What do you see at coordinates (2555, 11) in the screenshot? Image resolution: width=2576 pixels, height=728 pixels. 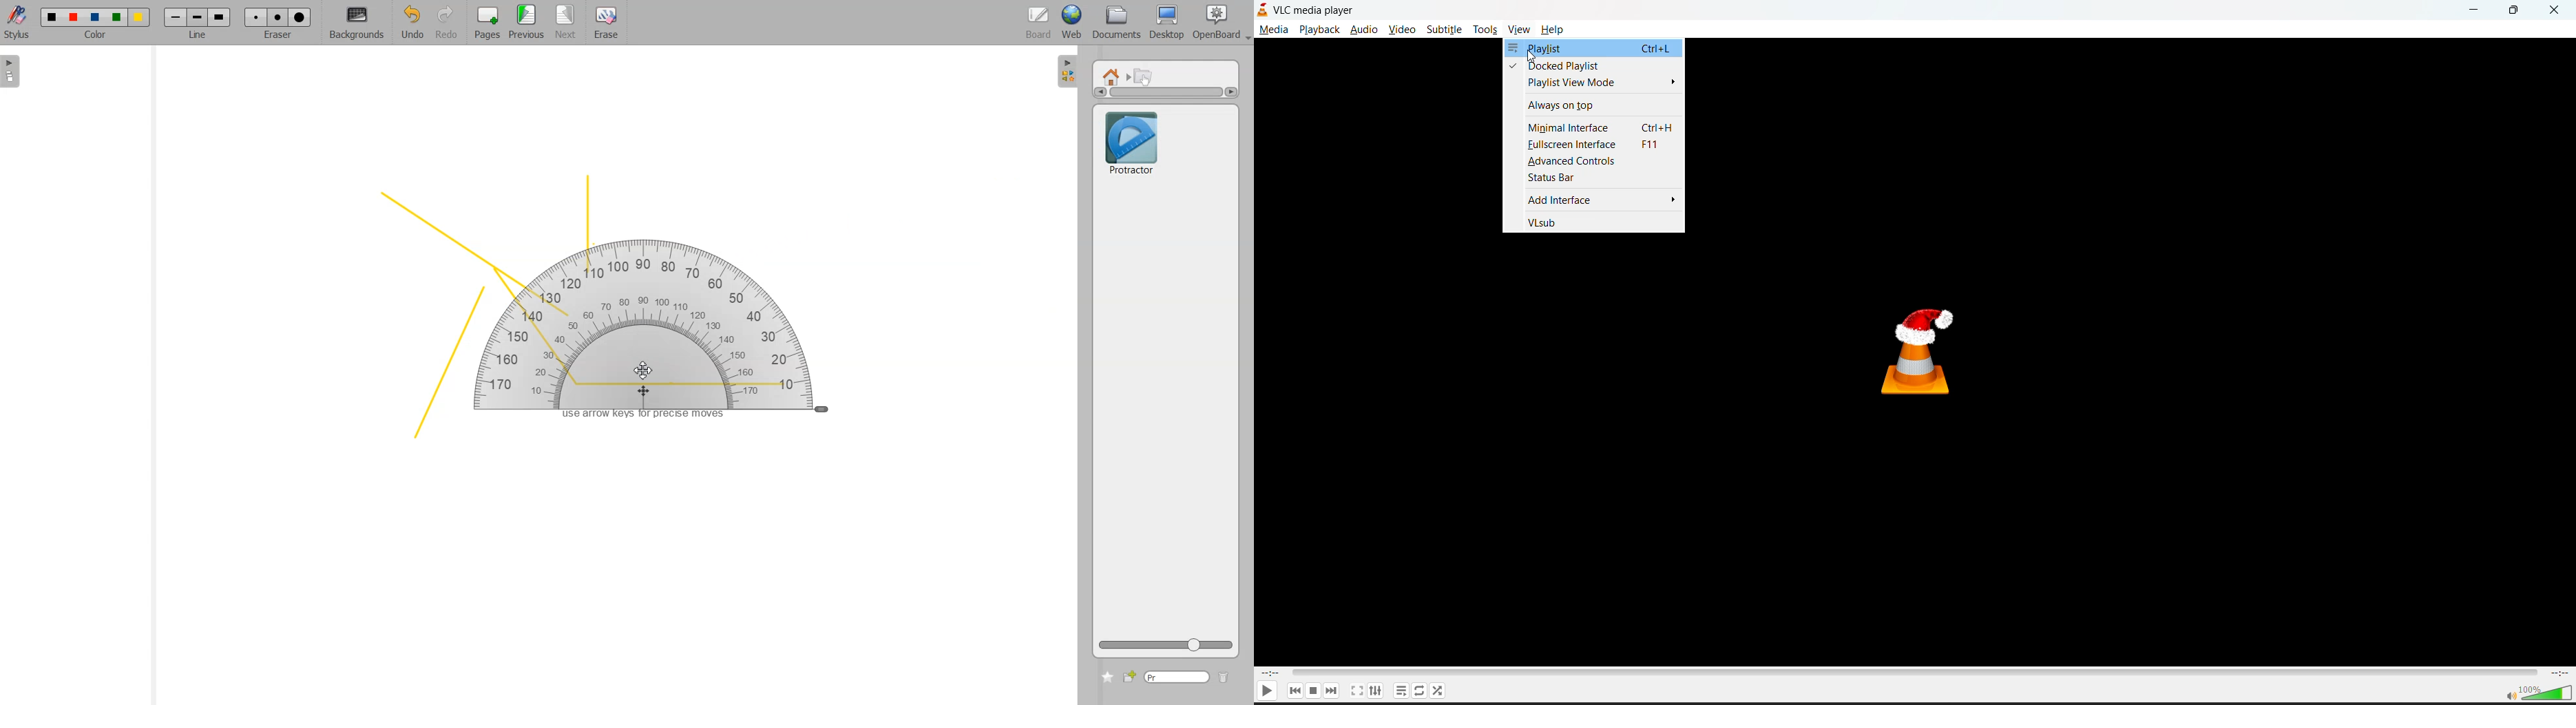 I see `close` at bounding box center [2555, 11].